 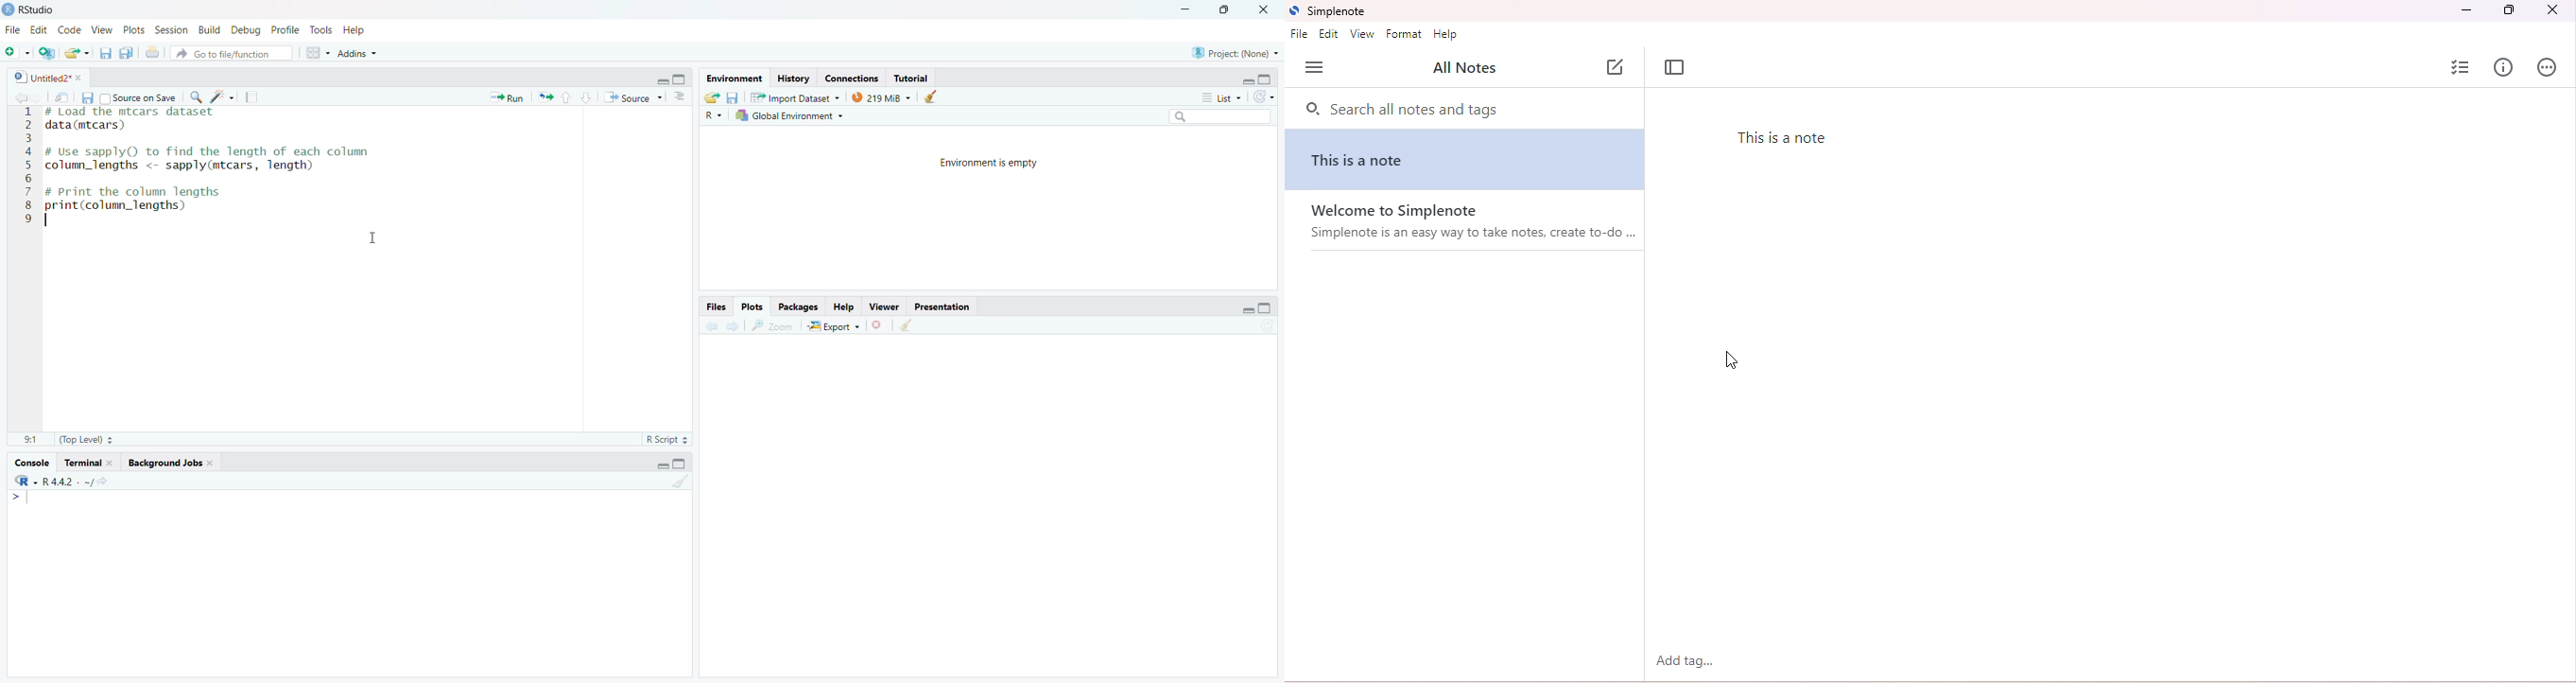 I want to click on Go to next source location, so click(x=38, y=98).